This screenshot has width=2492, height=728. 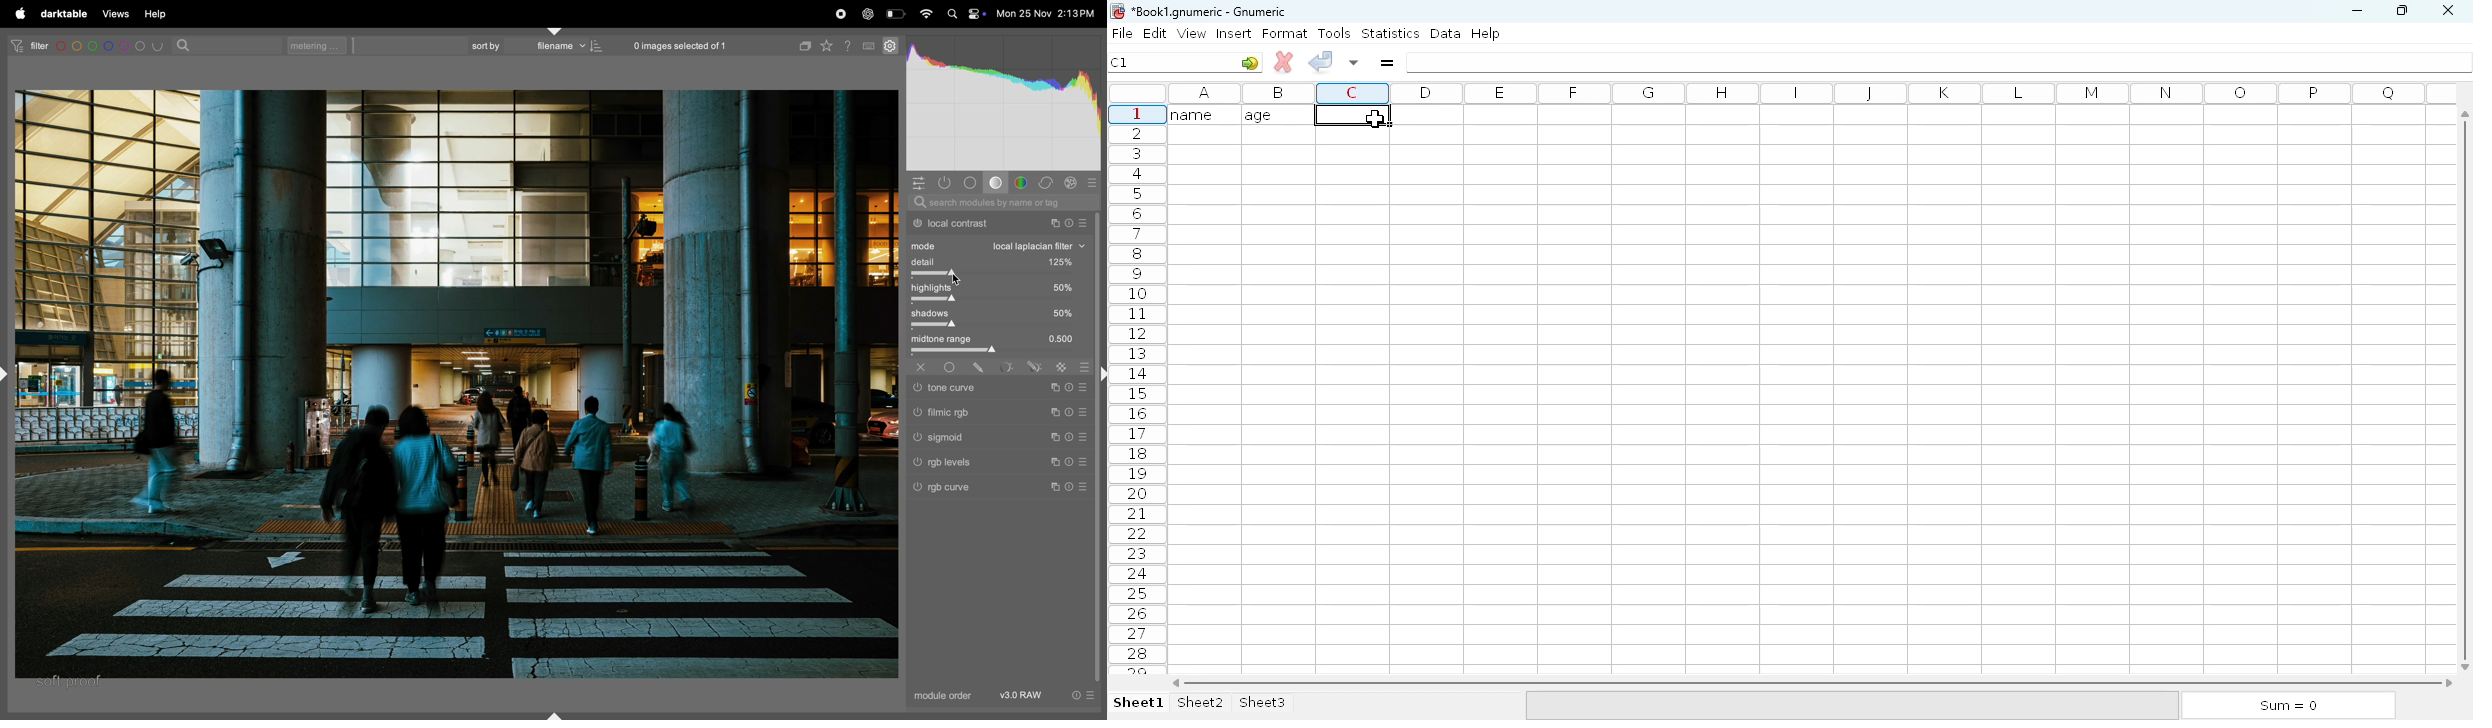 What do you see at coordinates (1285, 33) in the screenshot?
I see `format` at bounding box center [1285, 33].